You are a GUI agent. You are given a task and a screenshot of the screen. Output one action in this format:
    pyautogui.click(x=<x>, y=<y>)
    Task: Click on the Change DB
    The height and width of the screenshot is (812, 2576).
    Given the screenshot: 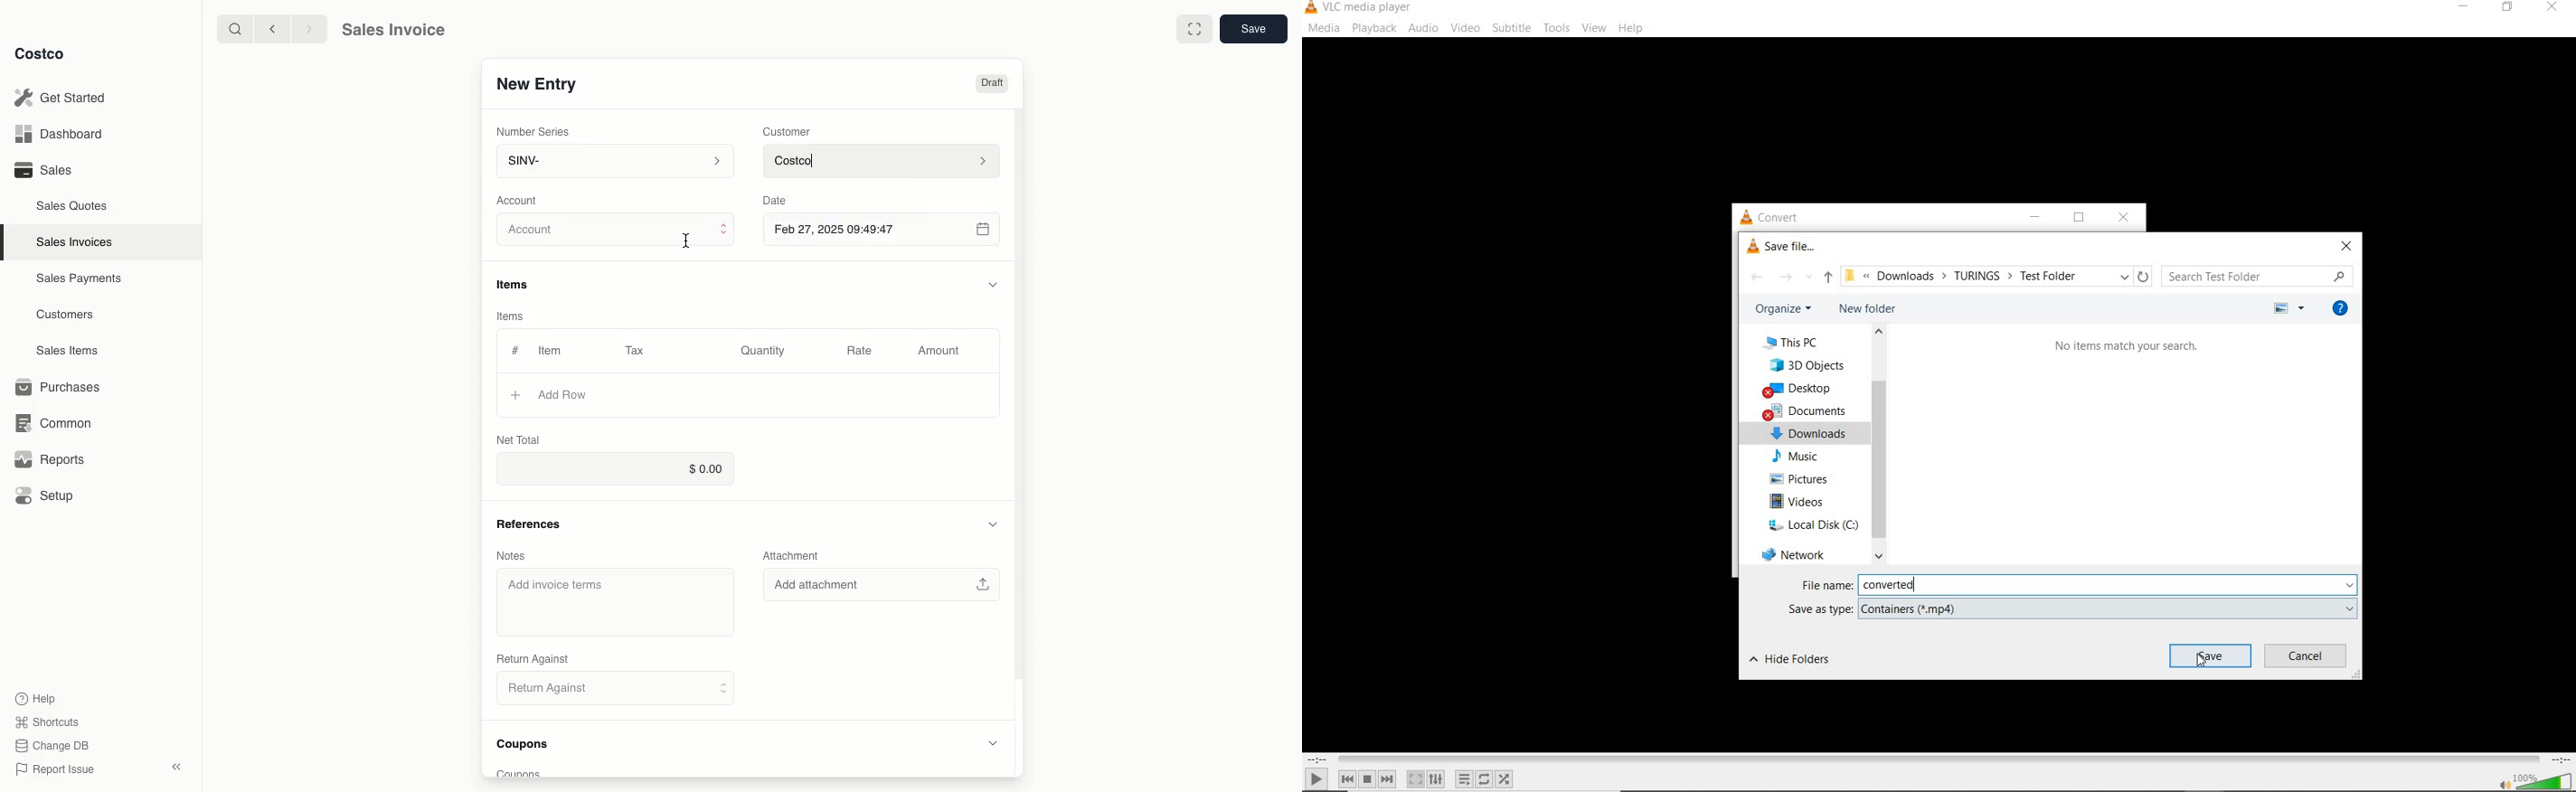 What is the action you would take?
    pyautogui.click(x=54, y=743)
    